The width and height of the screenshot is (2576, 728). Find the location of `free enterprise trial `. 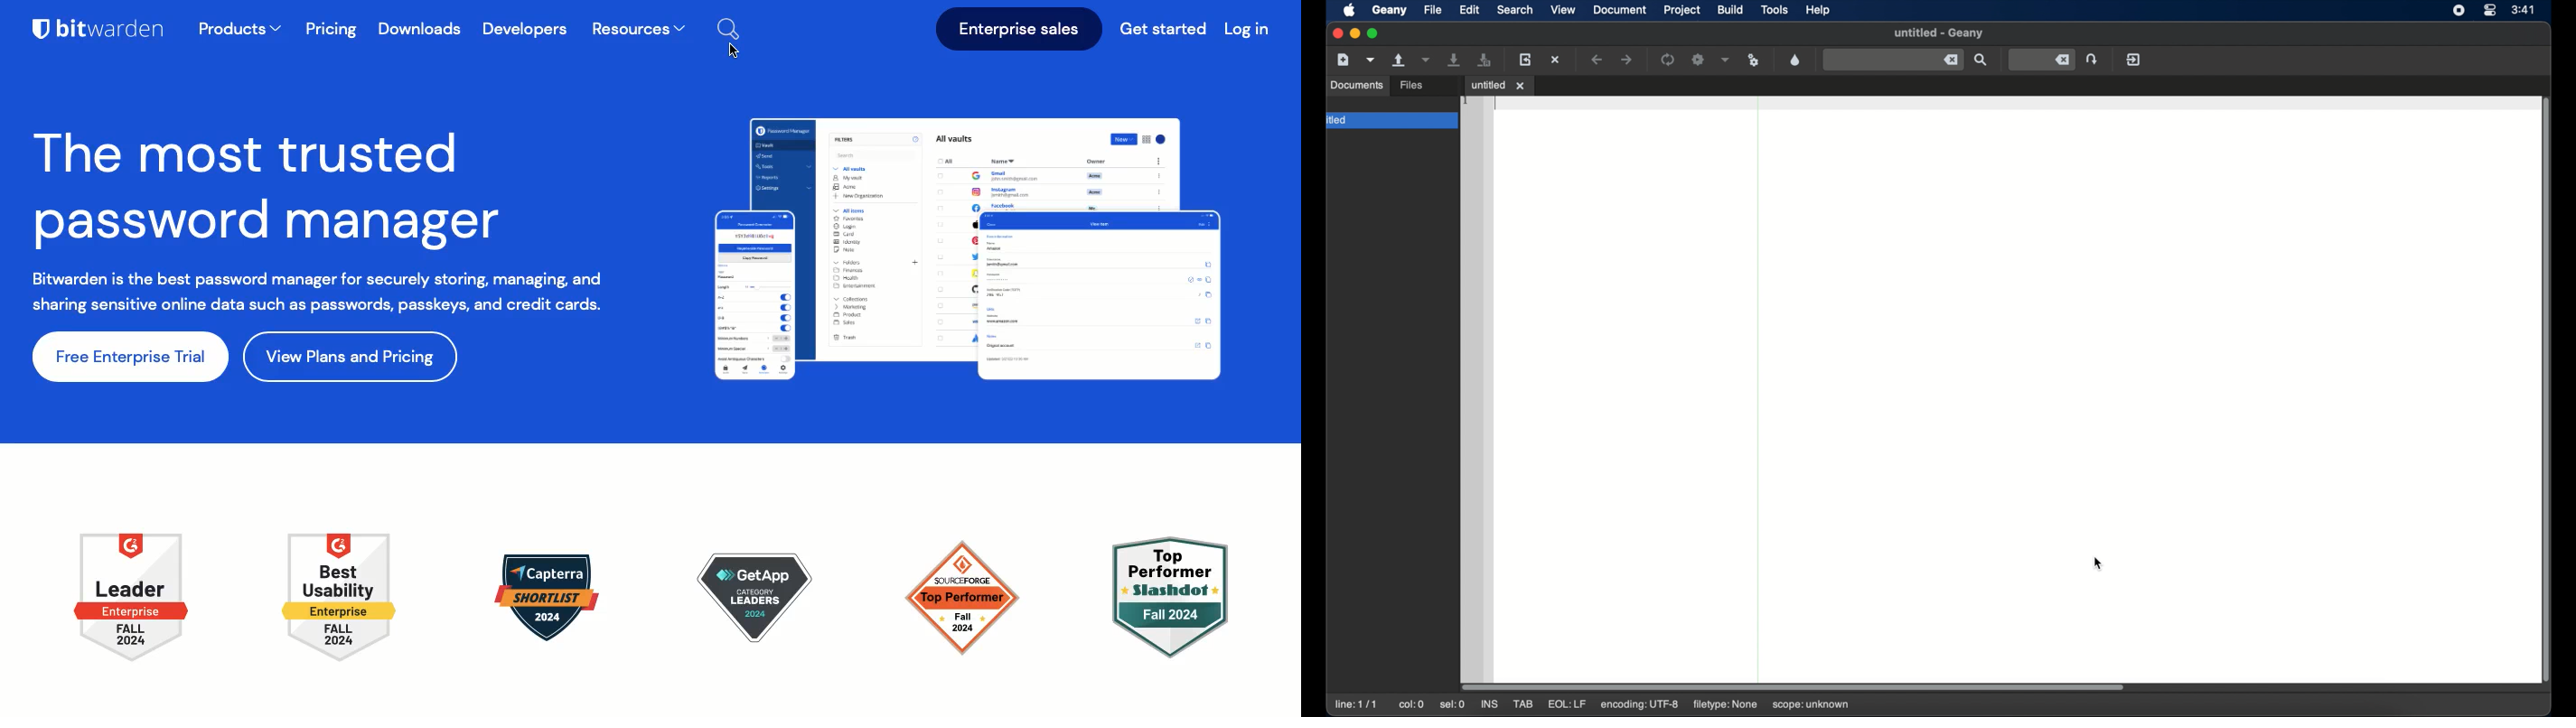

free enterprise trial  is located at coordinates (131, 358).